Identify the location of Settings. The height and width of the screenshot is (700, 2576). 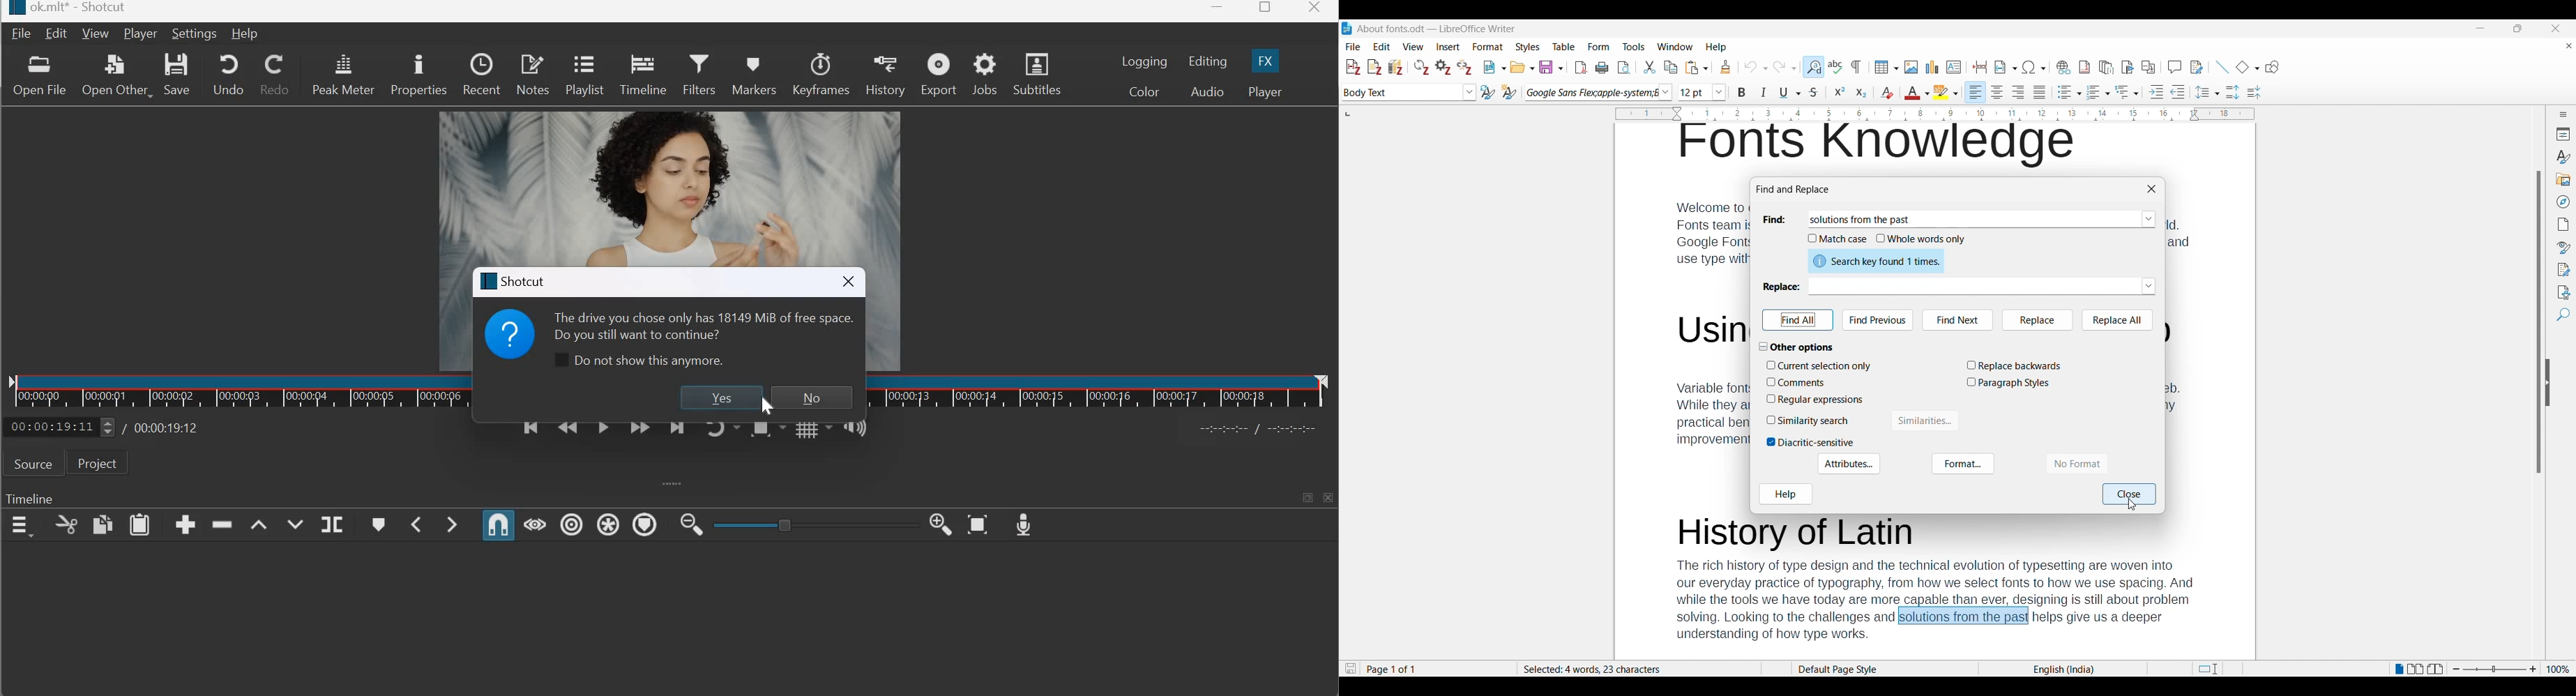
(194, 33).